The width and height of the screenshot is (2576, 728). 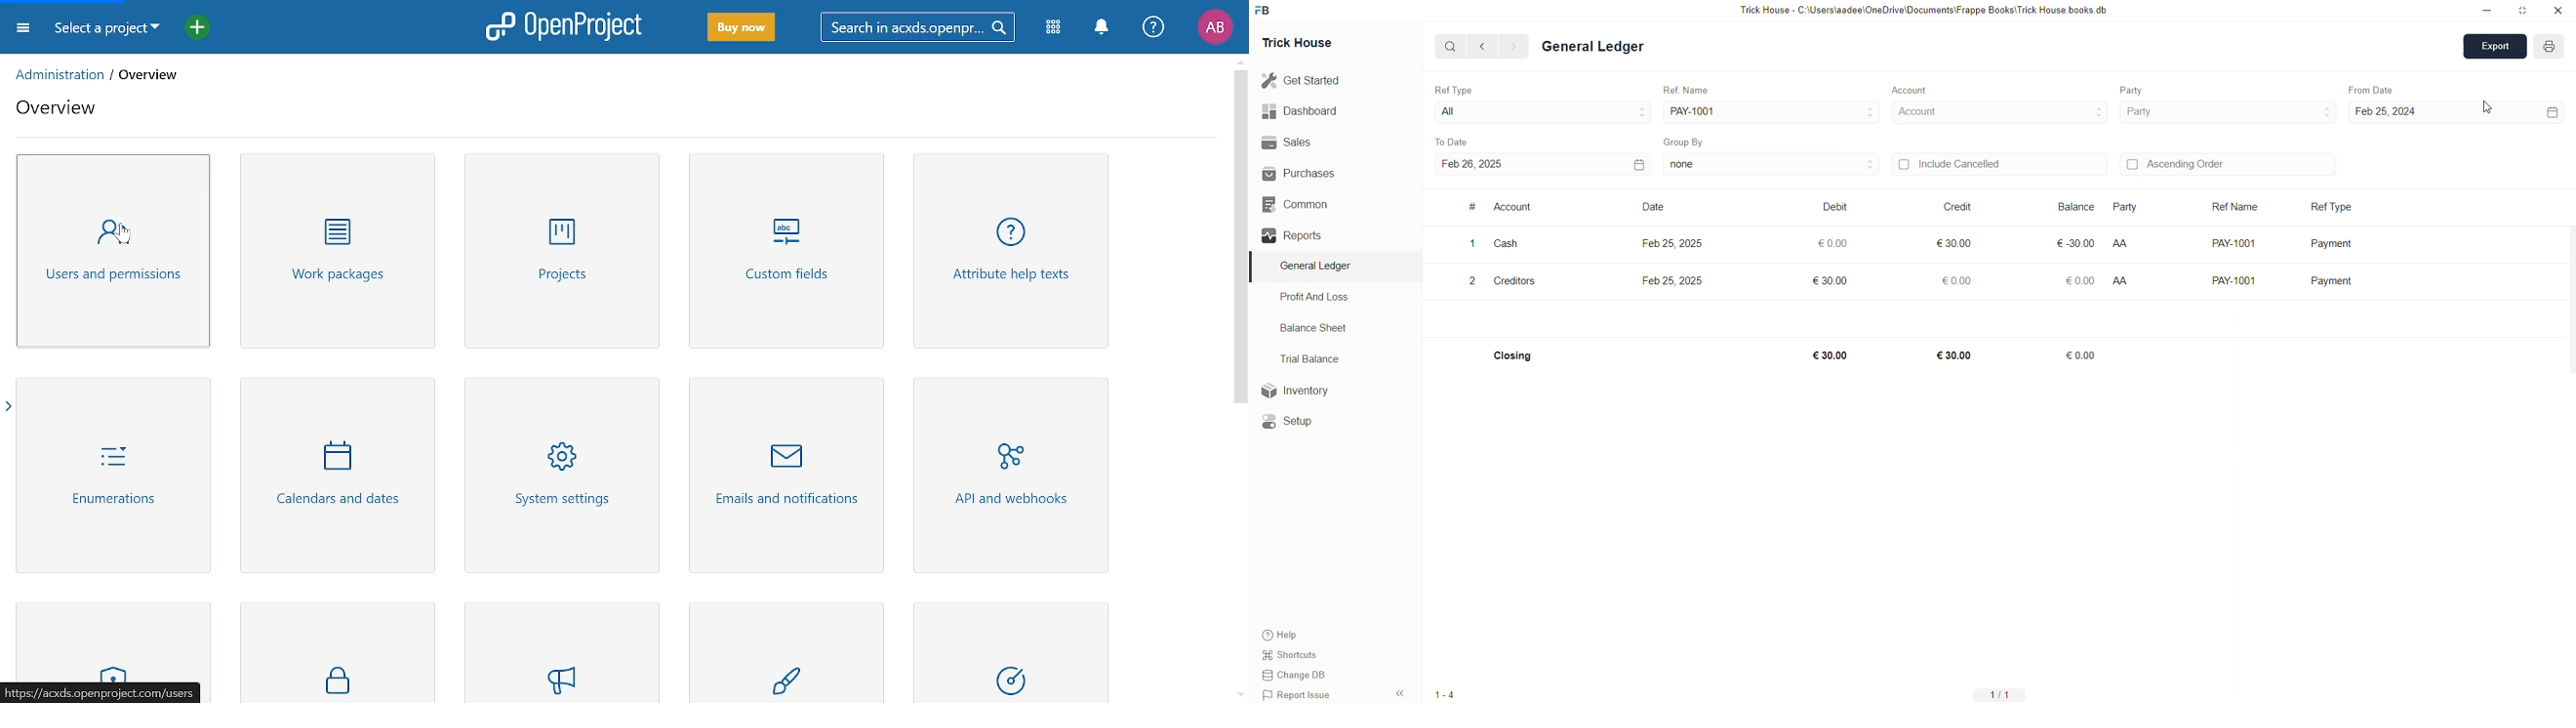 What do you see at coordinates (2337, 241) in the screenshot?
I see `Payment` at bounding box center [2337, 241].